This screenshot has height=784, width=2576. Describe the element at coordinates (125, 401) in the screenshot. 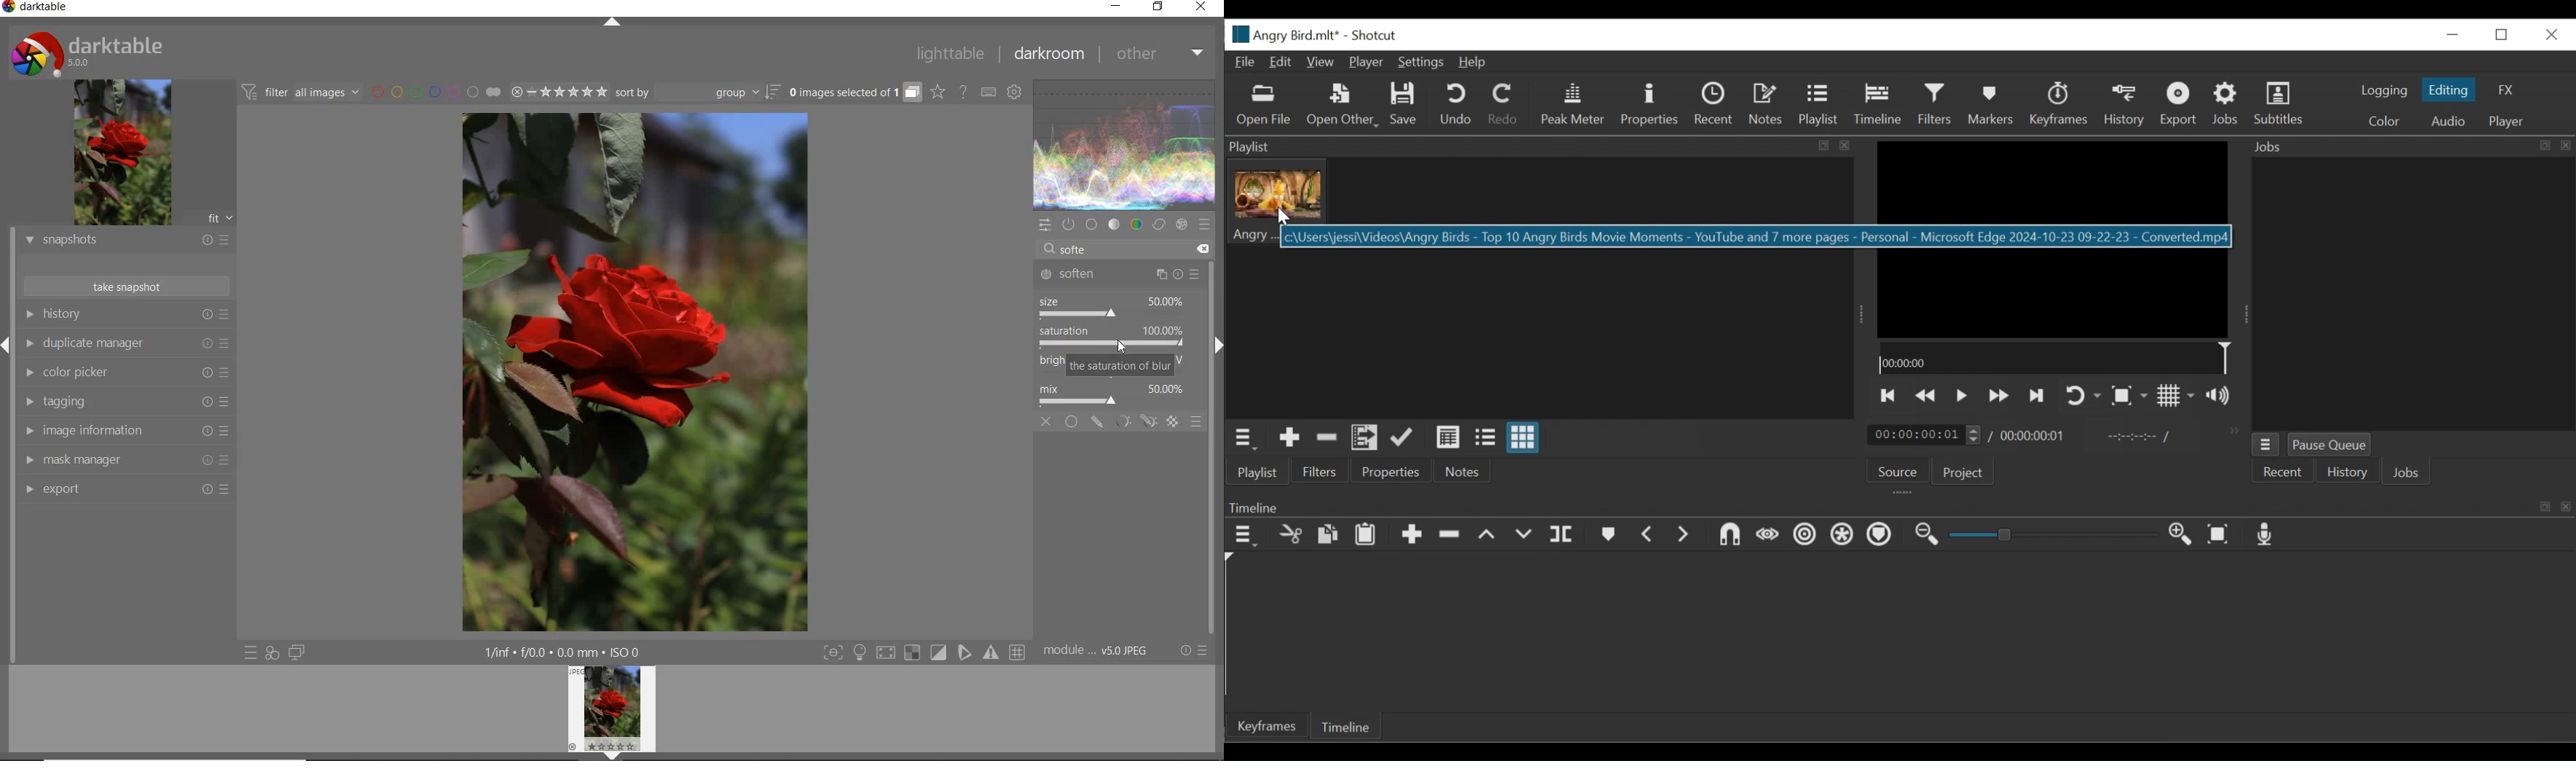

I see `tagging` at that location.